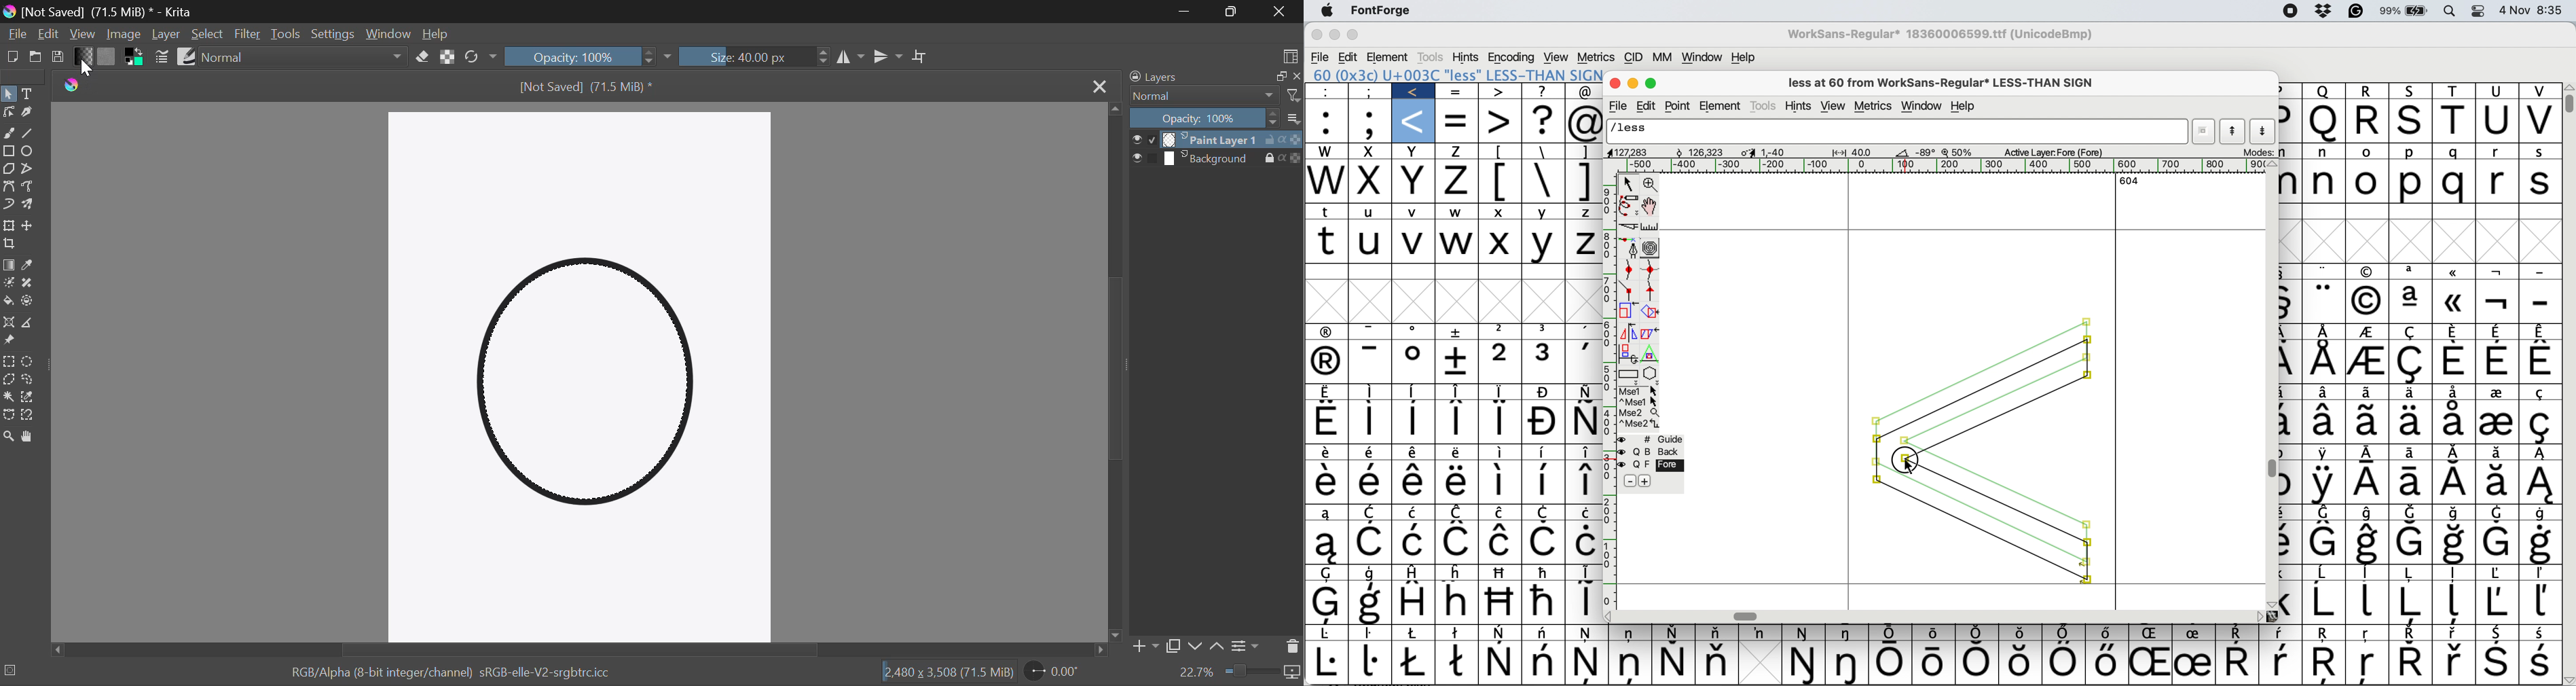 This screenshot has width=2576, height=700. What do you see at coordinates (1589, 634) in the screenshot?
I see `Symbol` at bounding box center [1589, 634].